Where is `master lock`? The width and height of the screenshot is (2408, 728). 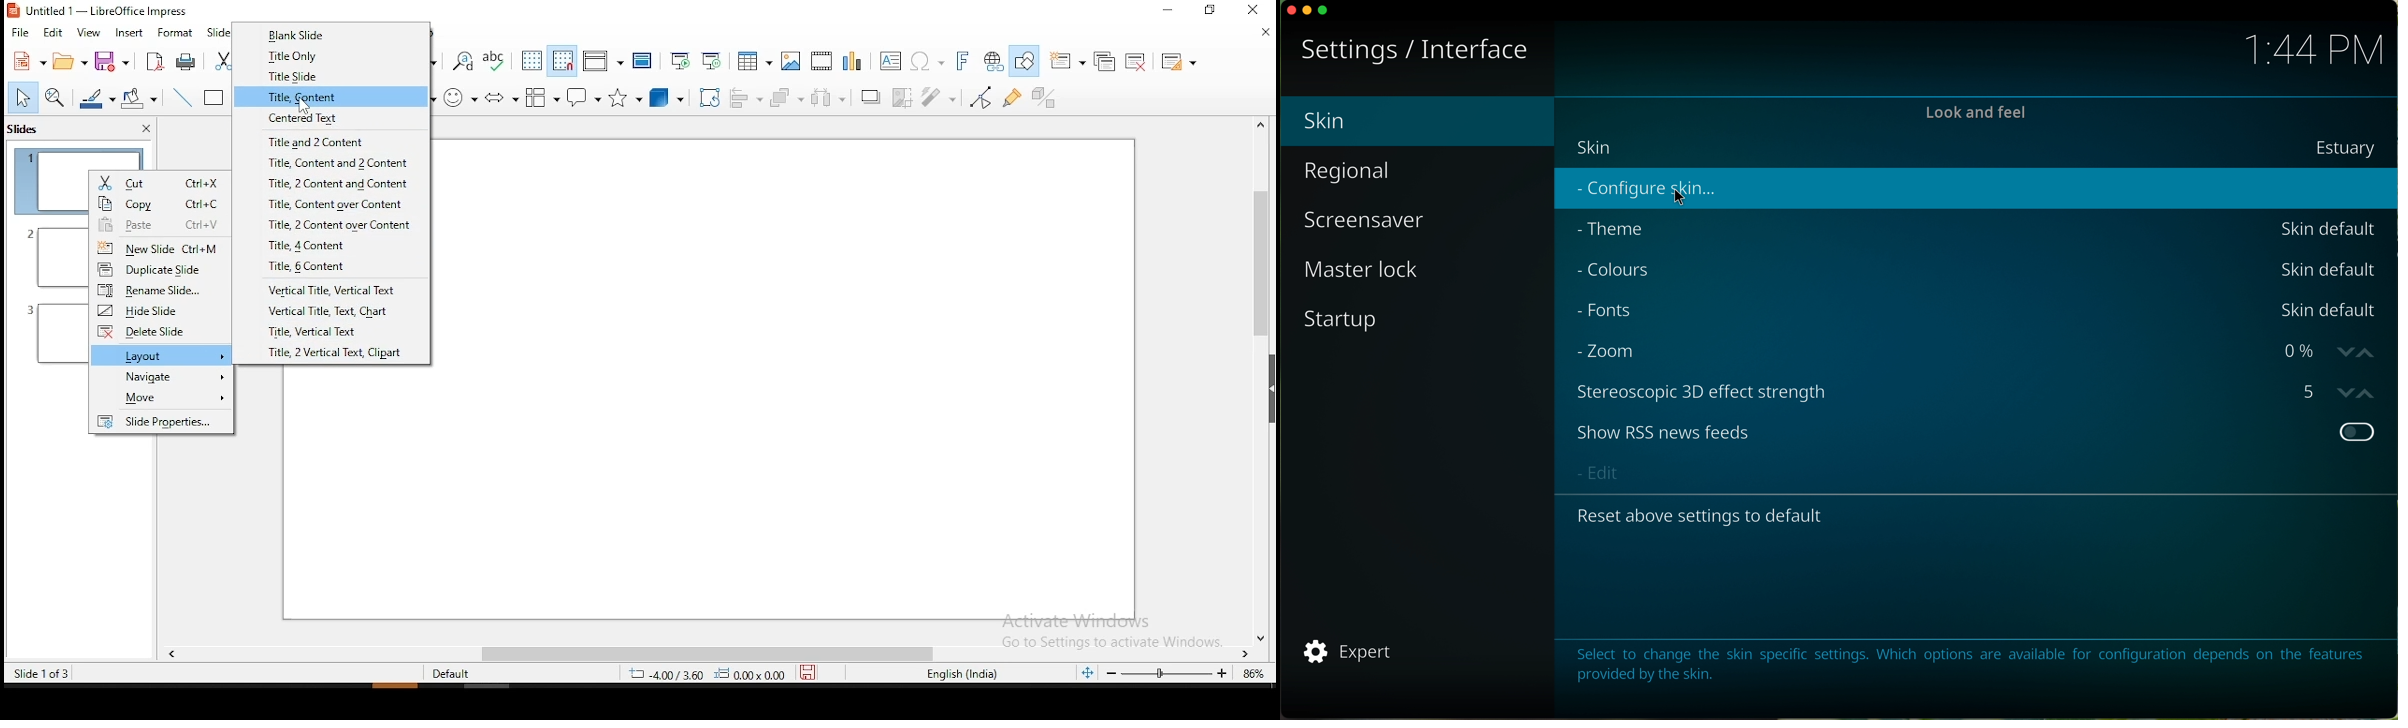
master lock is located at coordinates (1367, 271).